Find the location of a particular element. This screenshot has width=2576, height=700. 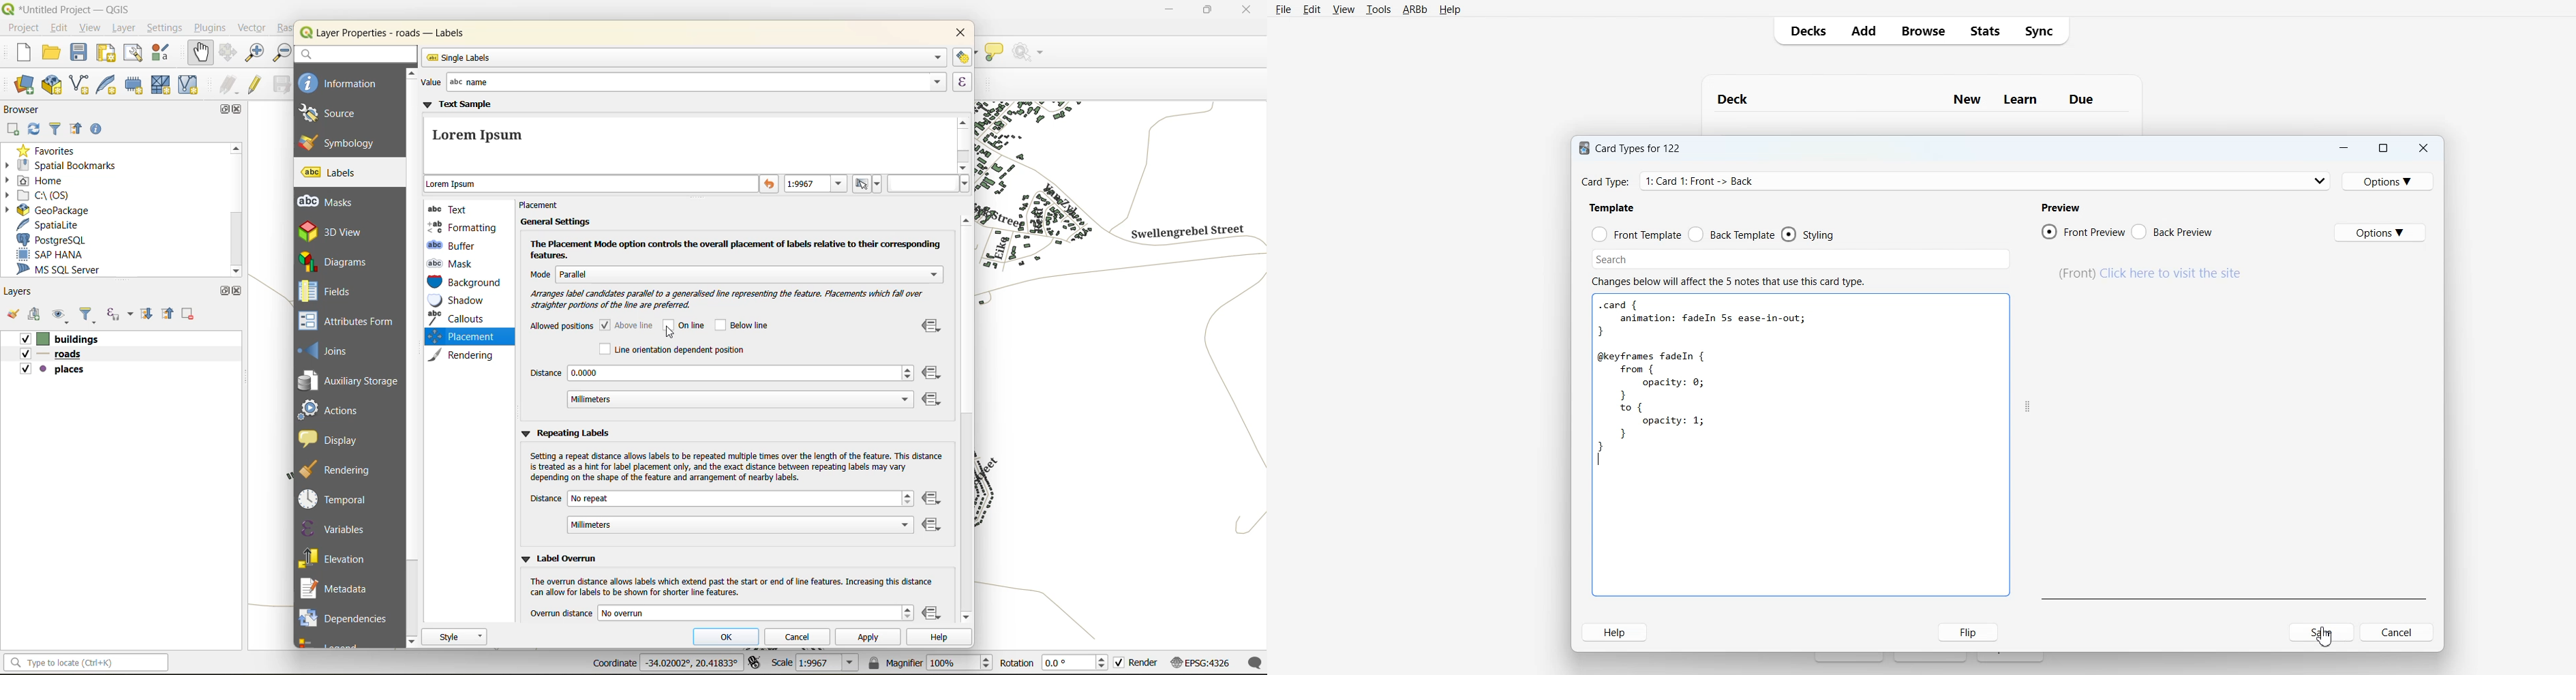

fields is located at coordinates (326, 291).